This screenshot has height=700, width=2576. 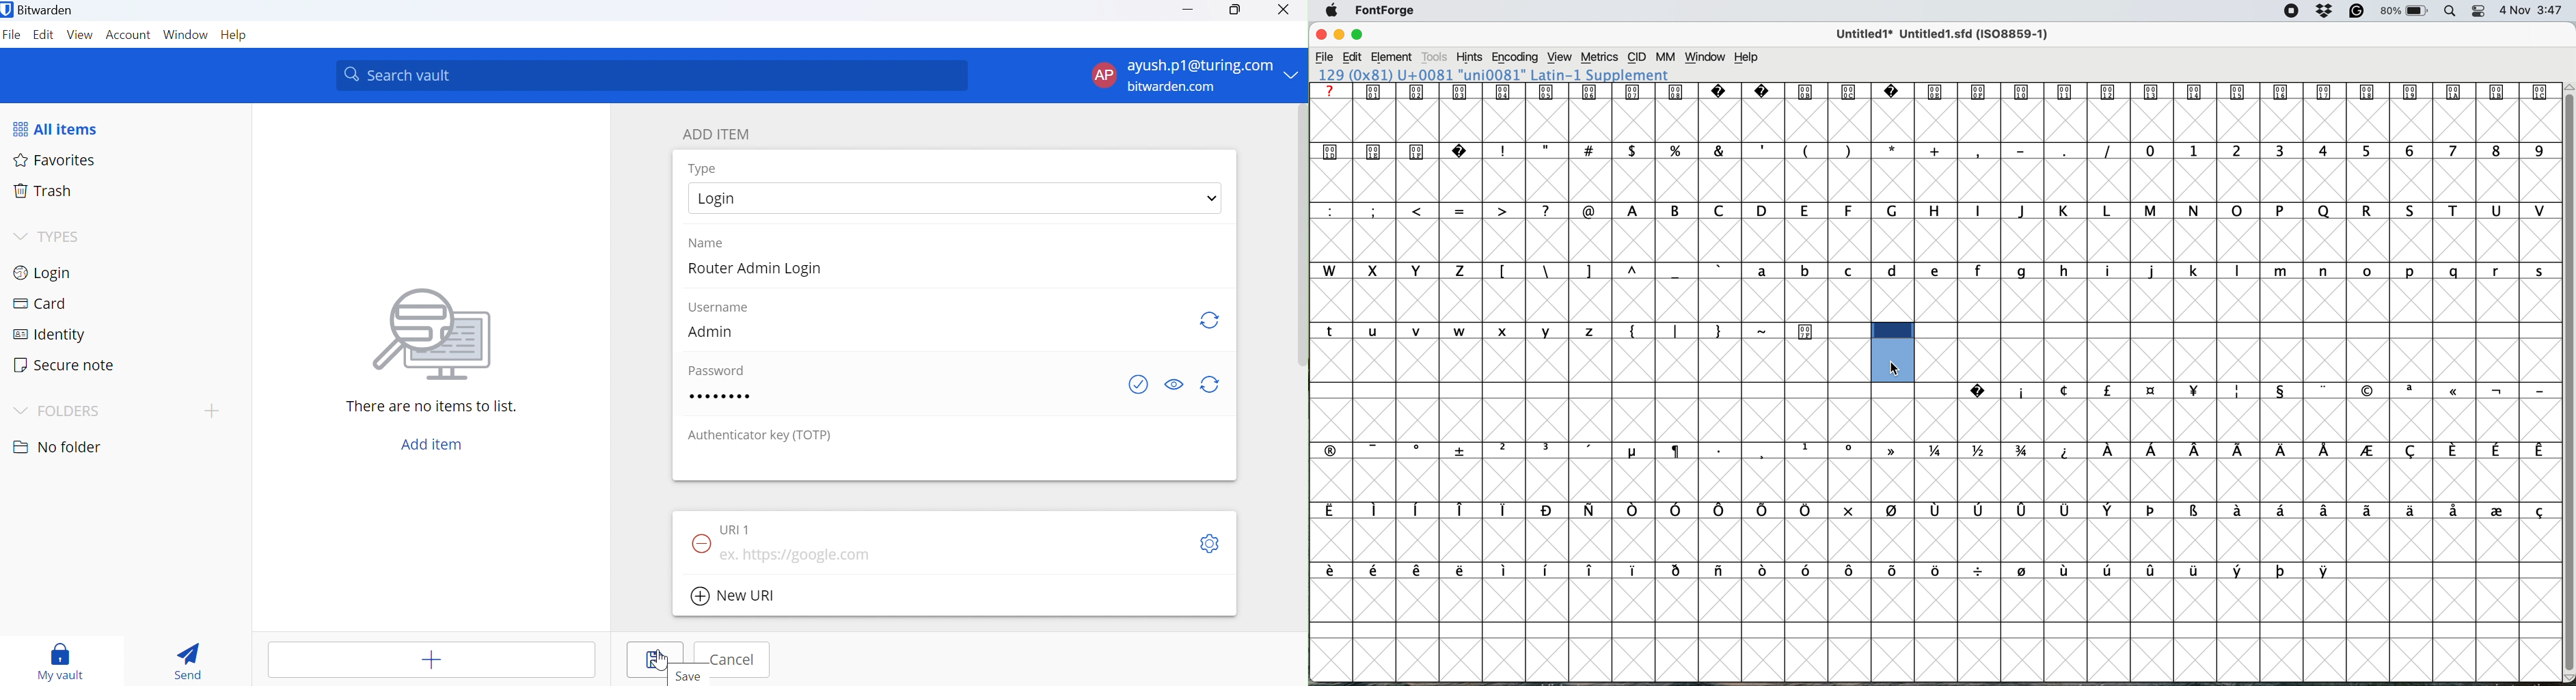 I want to click on ADD ITEM, so click(x=722, y=134).